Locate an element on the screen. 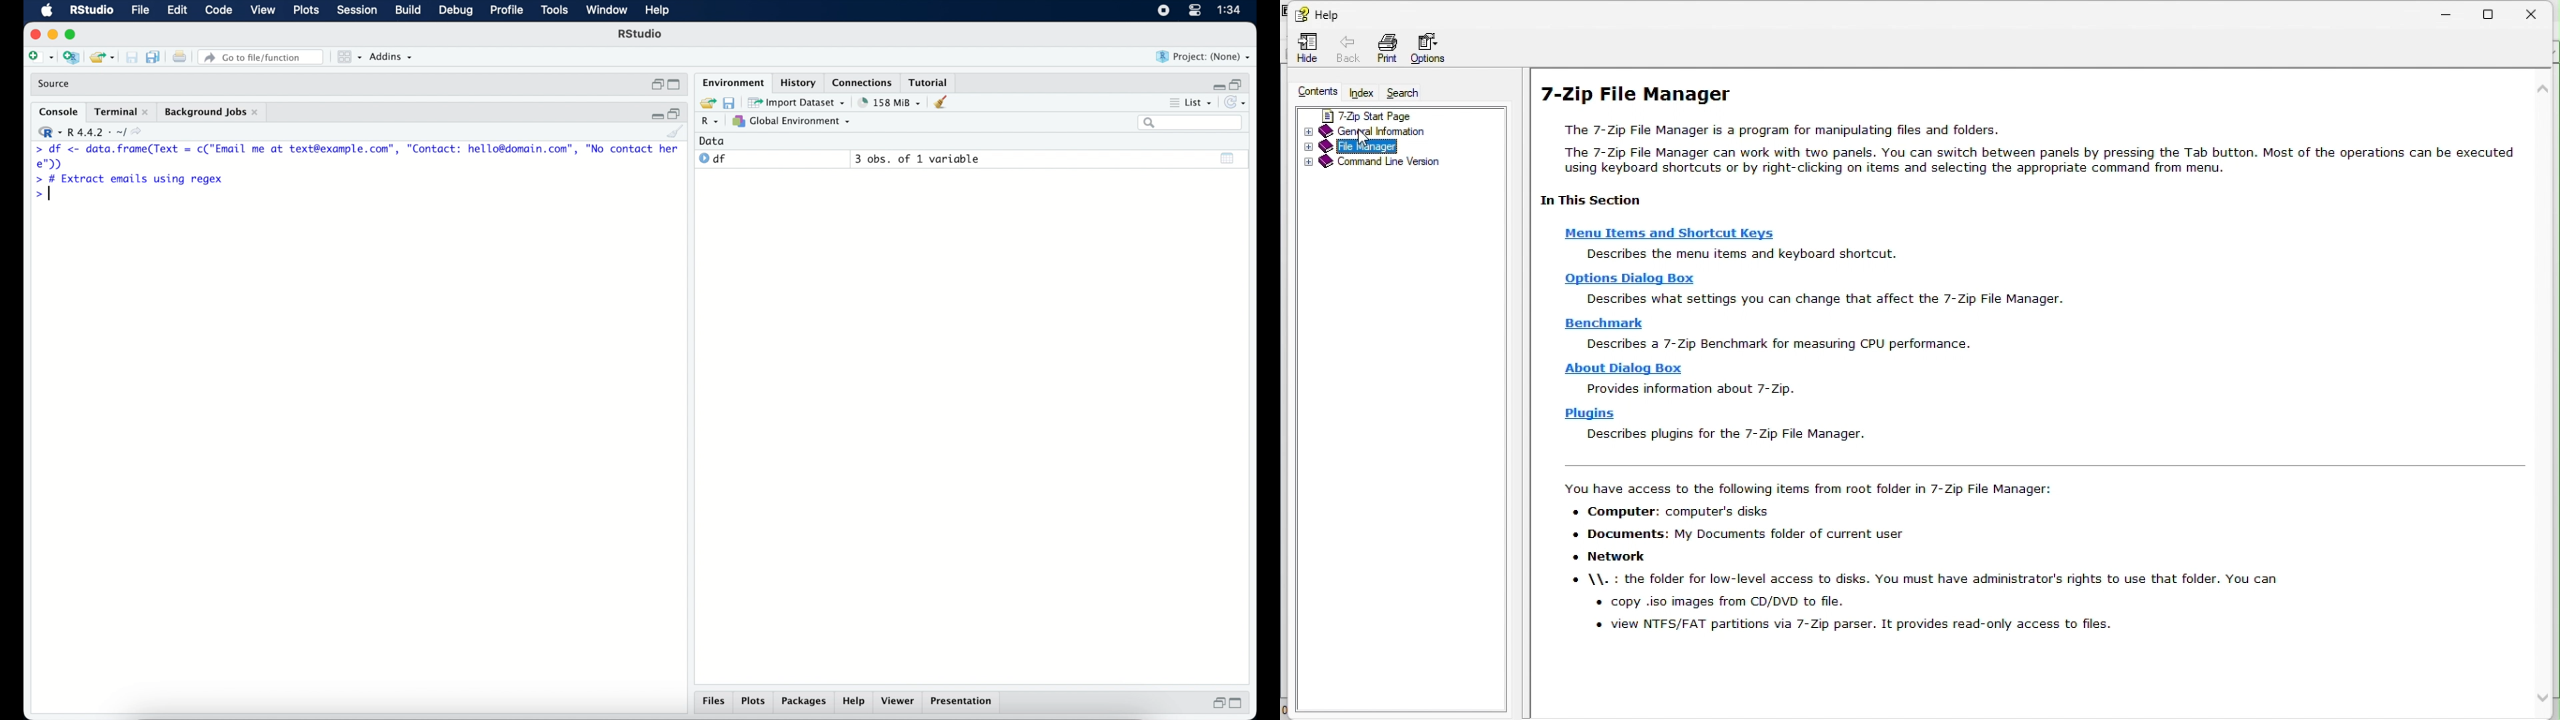  You have access to the following items from root folder in 7-Zip File Manager:
«+ Computer: computer's disks
+ Documents: My Documents folder of current user
« Network
© \\. : the folder for low-level access to disks. You must have administrator's rights to use that folder. You can
+ copy .iso images from CD/DVD to file.
«view NTFS/FAT partitions via 7-Zip parser. It provides read-only access to files. is located at coordinates (1923, 559).